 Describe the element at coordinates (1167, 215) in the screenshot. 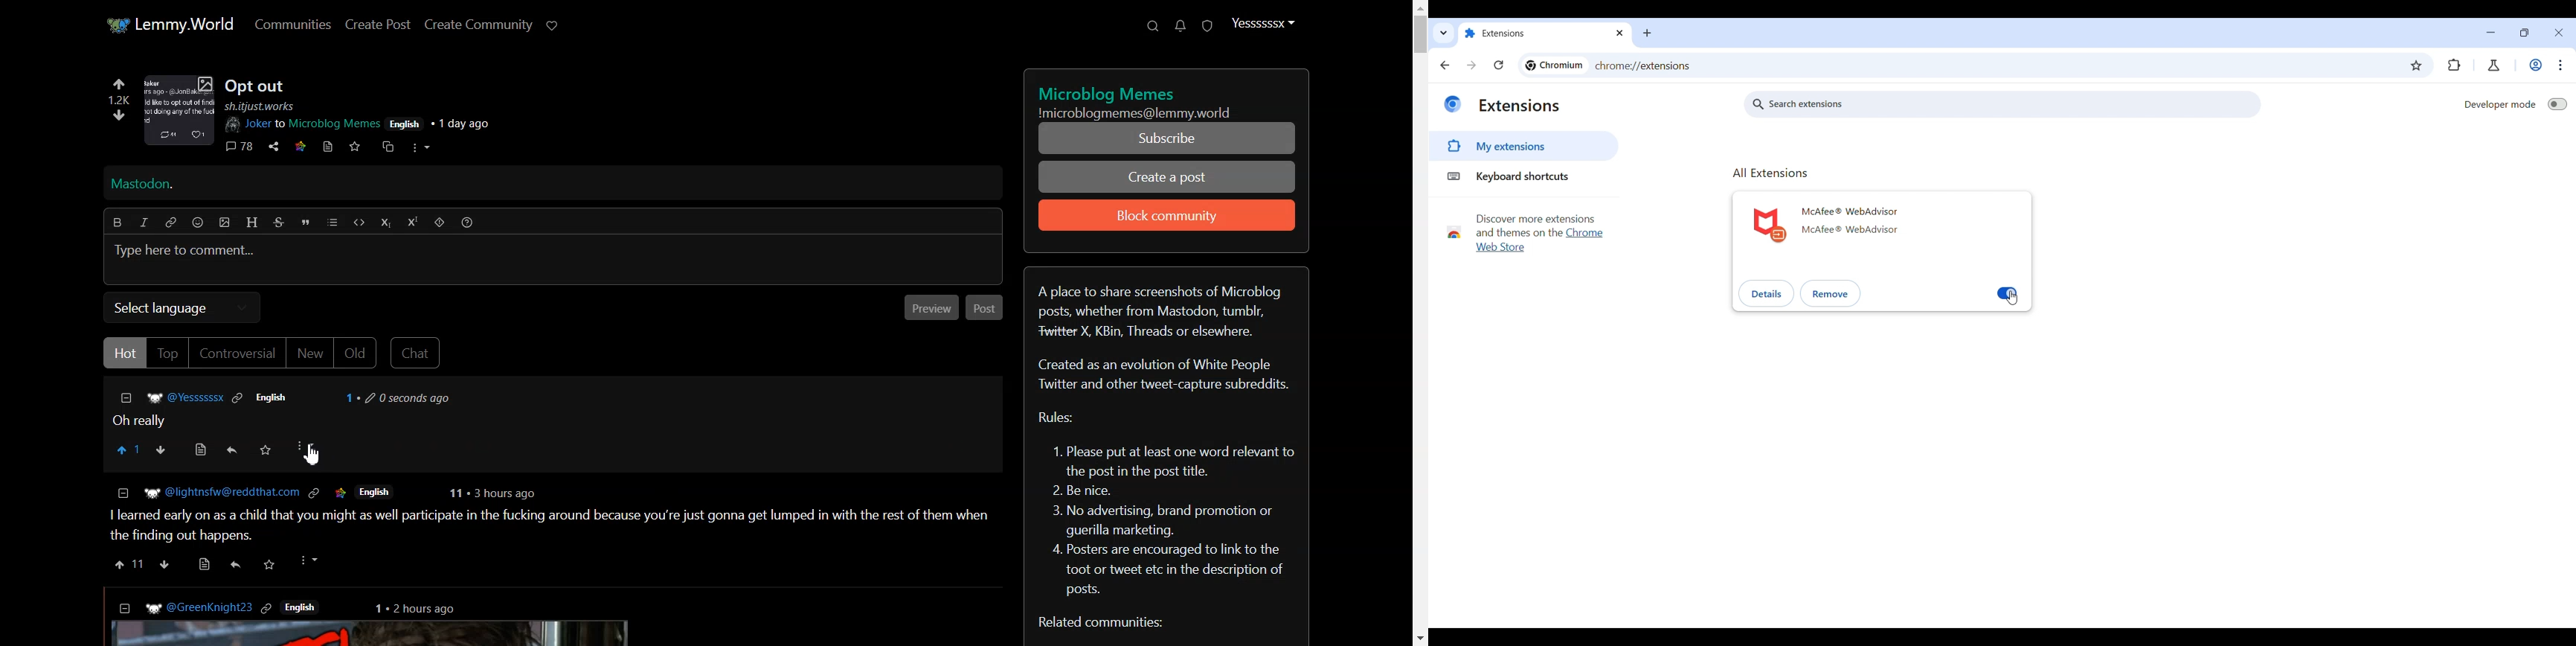

I see `Block community` at that location.